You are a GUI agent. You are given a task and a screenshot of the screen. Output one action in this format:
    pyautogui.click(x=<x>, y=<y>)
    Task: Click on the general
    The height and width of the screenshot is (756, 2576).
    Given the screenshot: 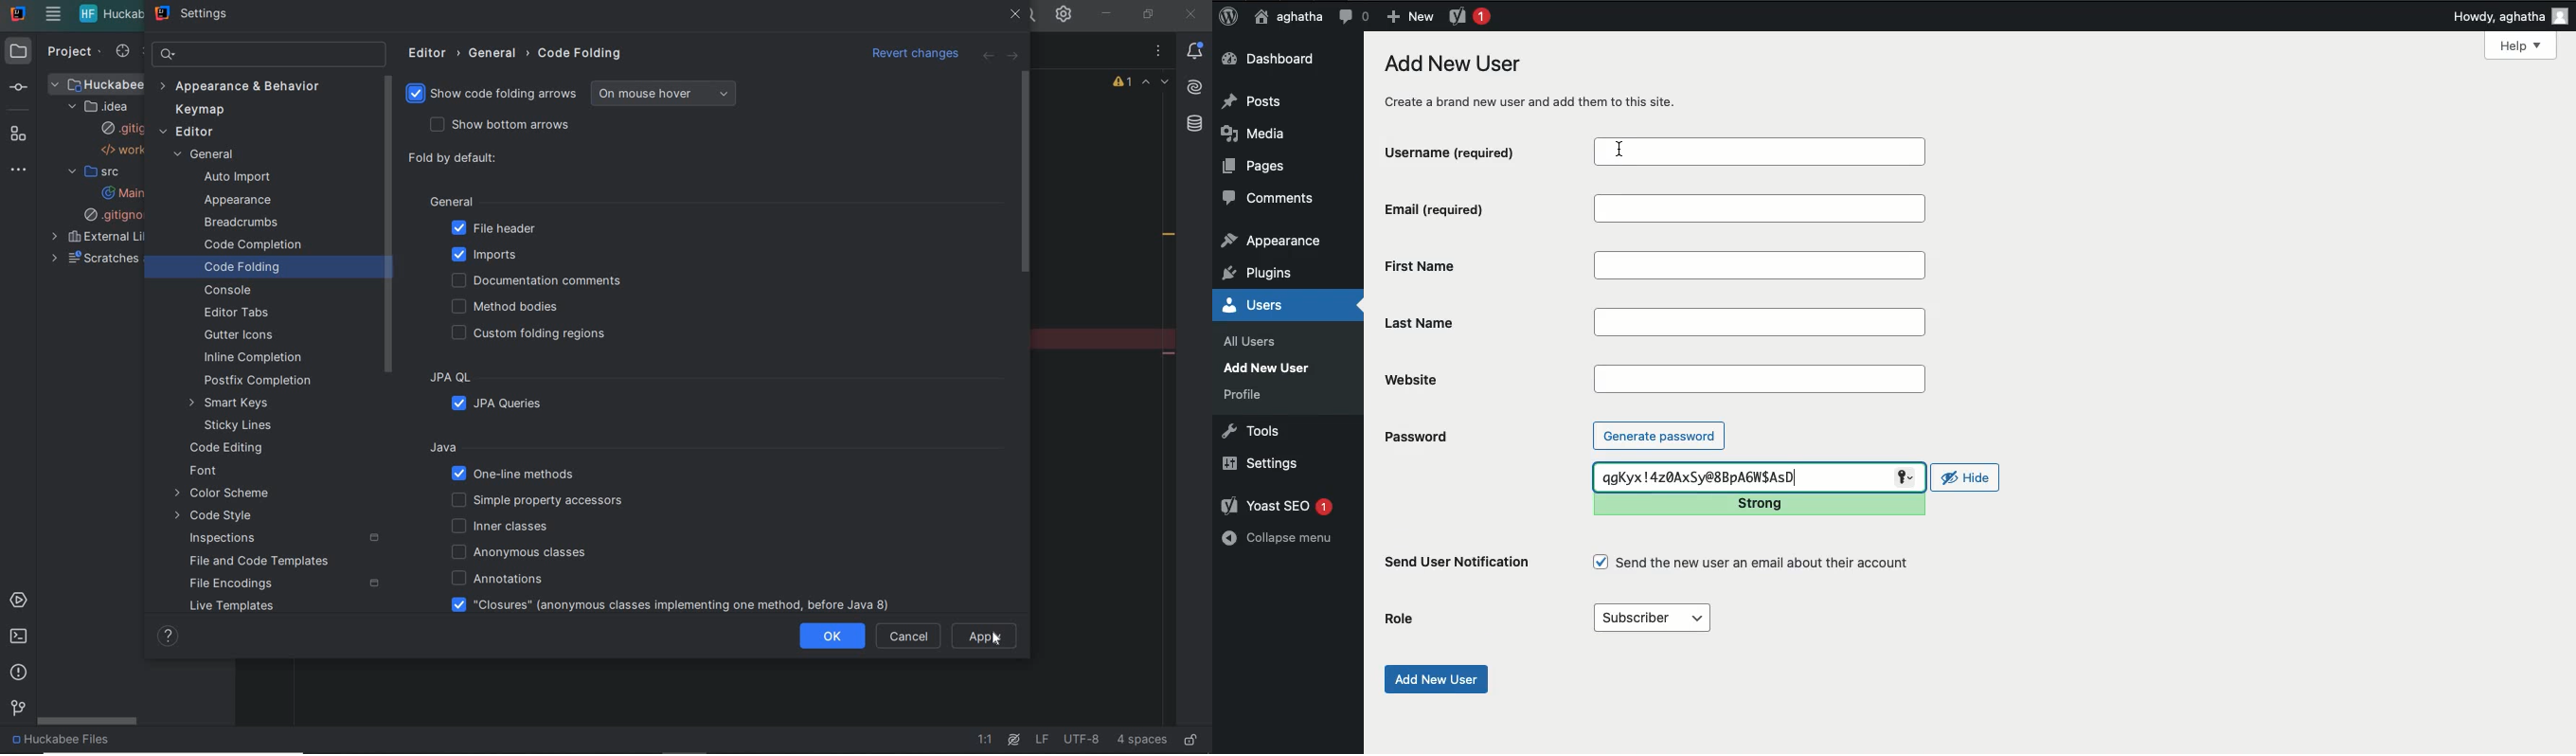 What is the action you would take?
    pyautogui.click(x=502, y=53)
    